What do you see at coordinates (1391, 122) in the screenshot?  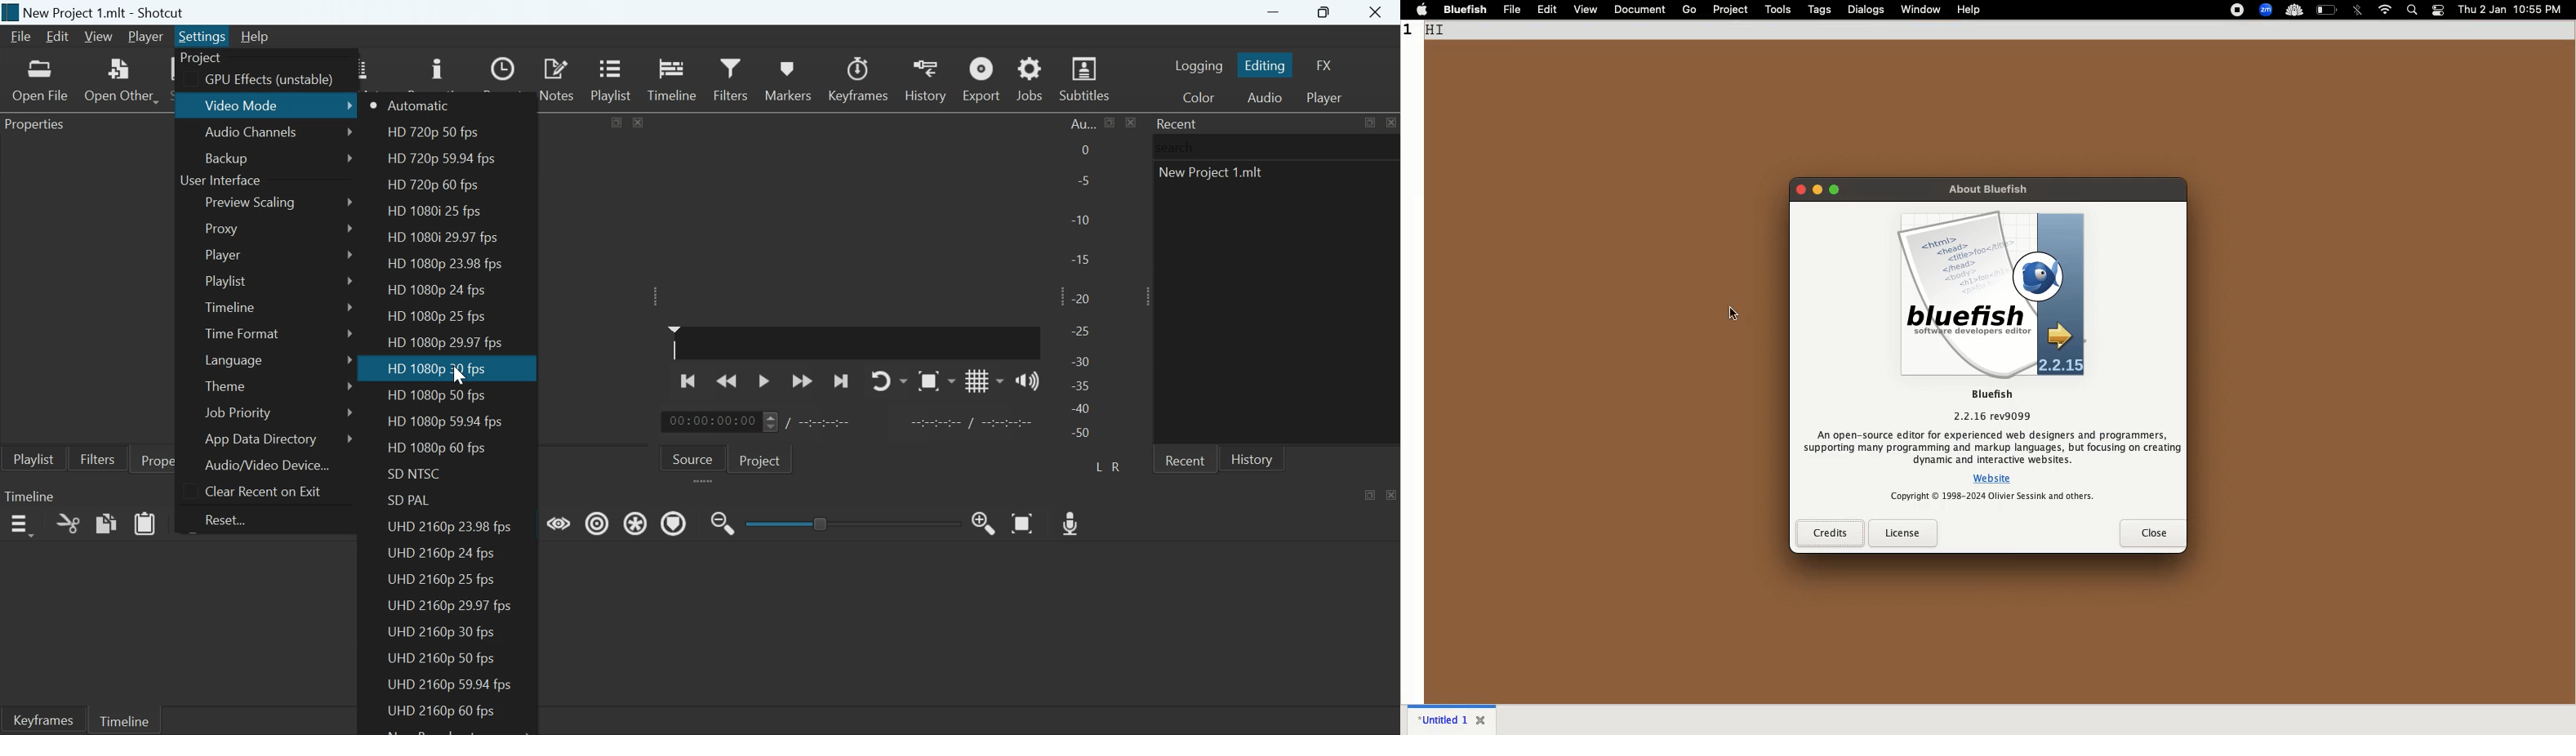 I see `Close` at bounding box center [1391, 122].